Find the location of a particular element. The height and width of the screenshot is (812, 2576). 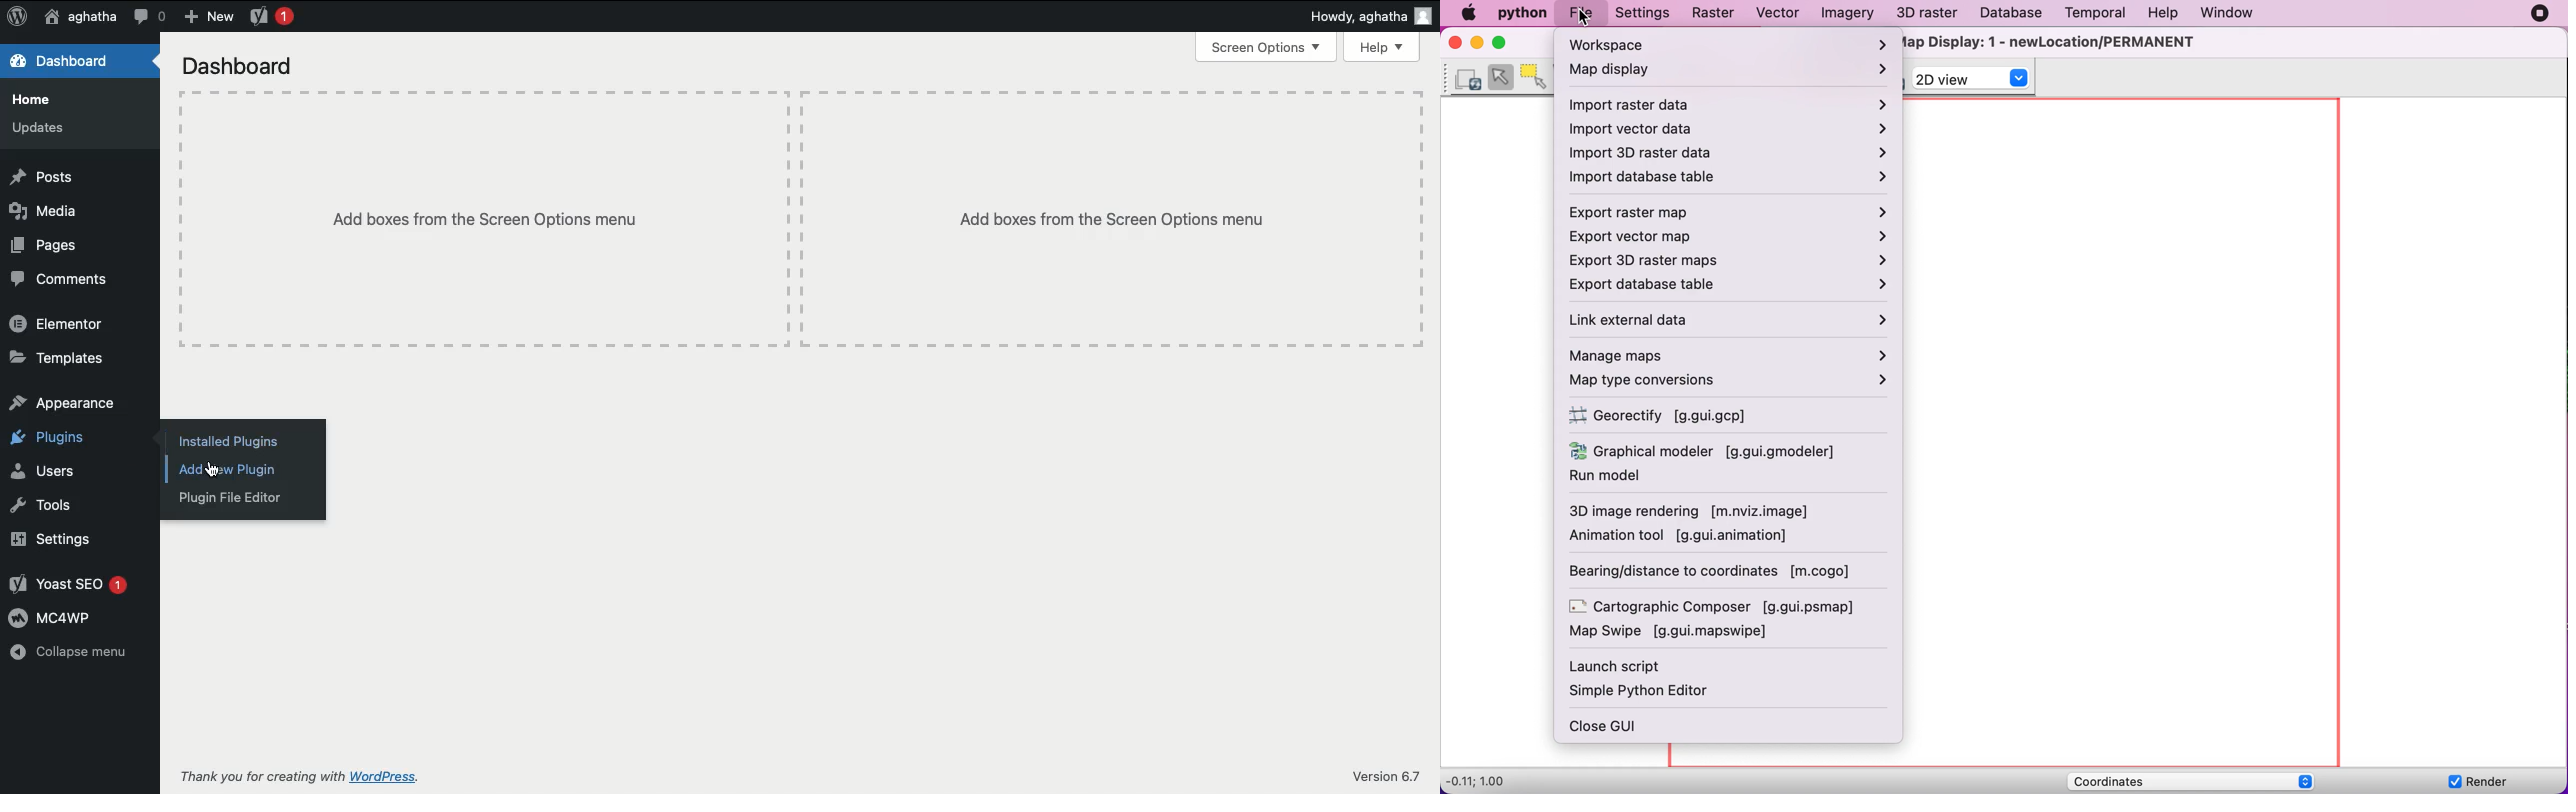

Comments is located at coordinates (59, 279).